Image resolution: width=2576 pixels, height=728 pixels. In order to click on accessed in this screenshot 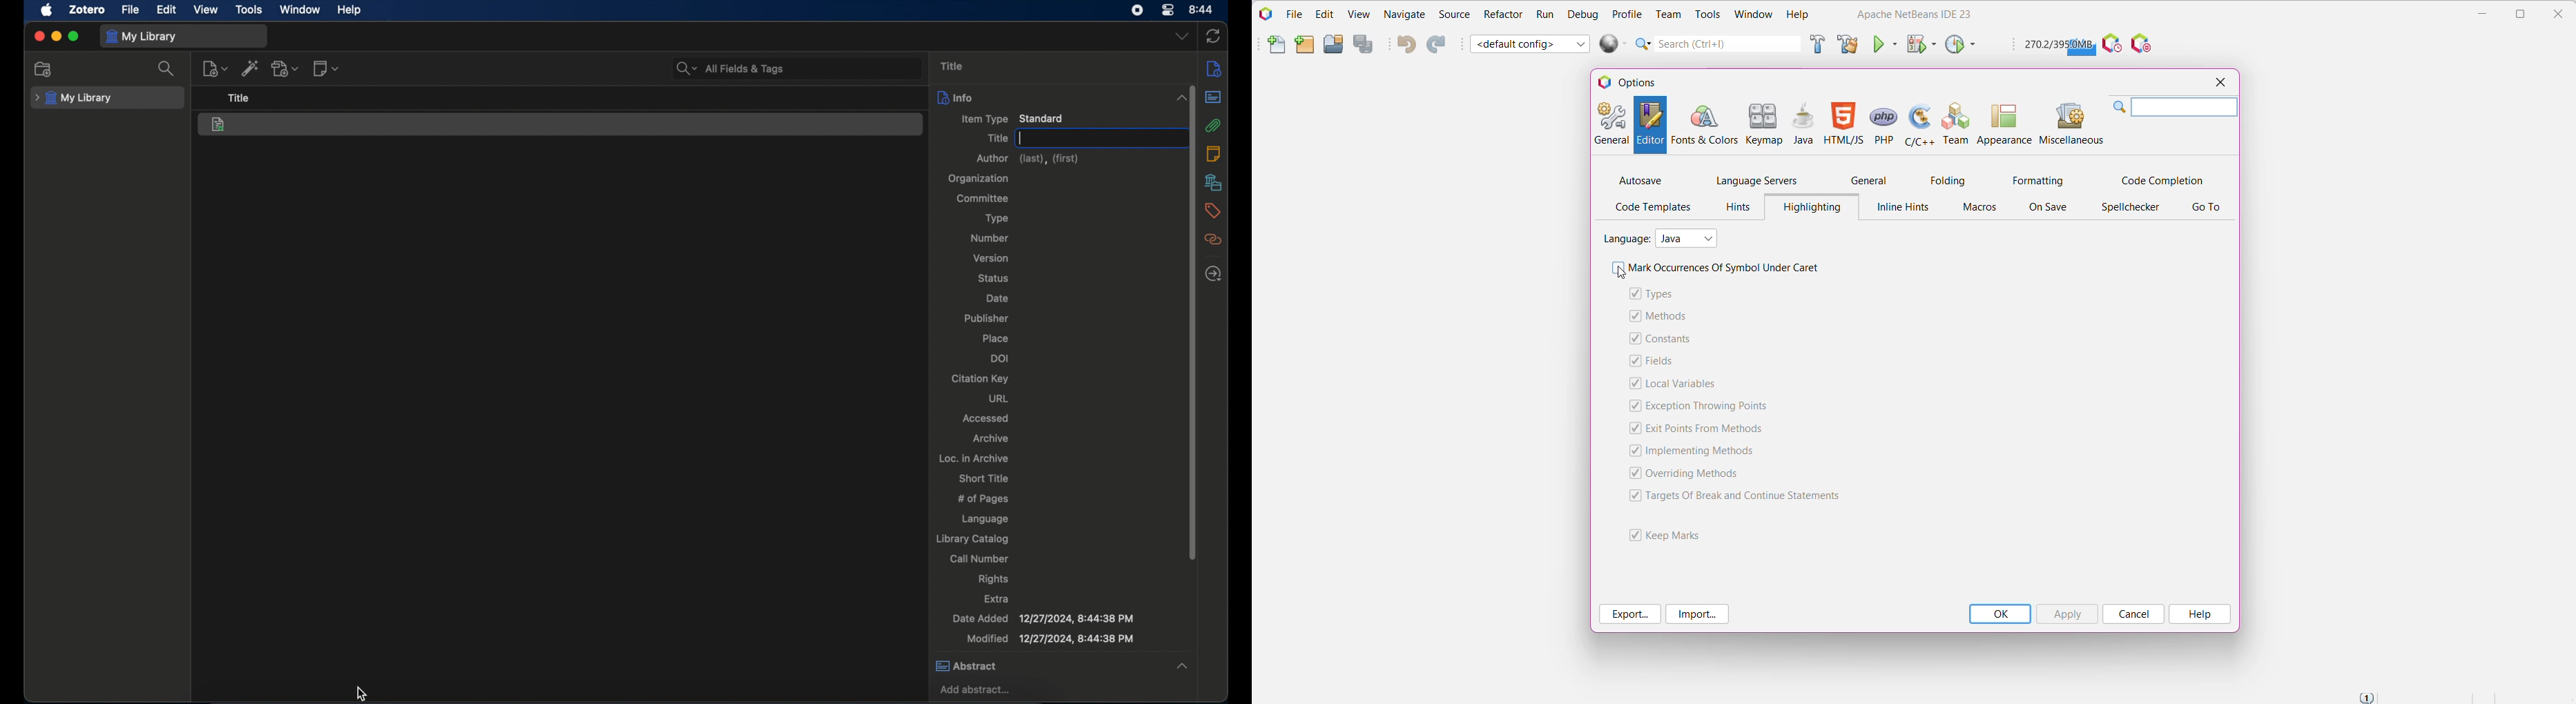, I will do `click(986, 418)`.